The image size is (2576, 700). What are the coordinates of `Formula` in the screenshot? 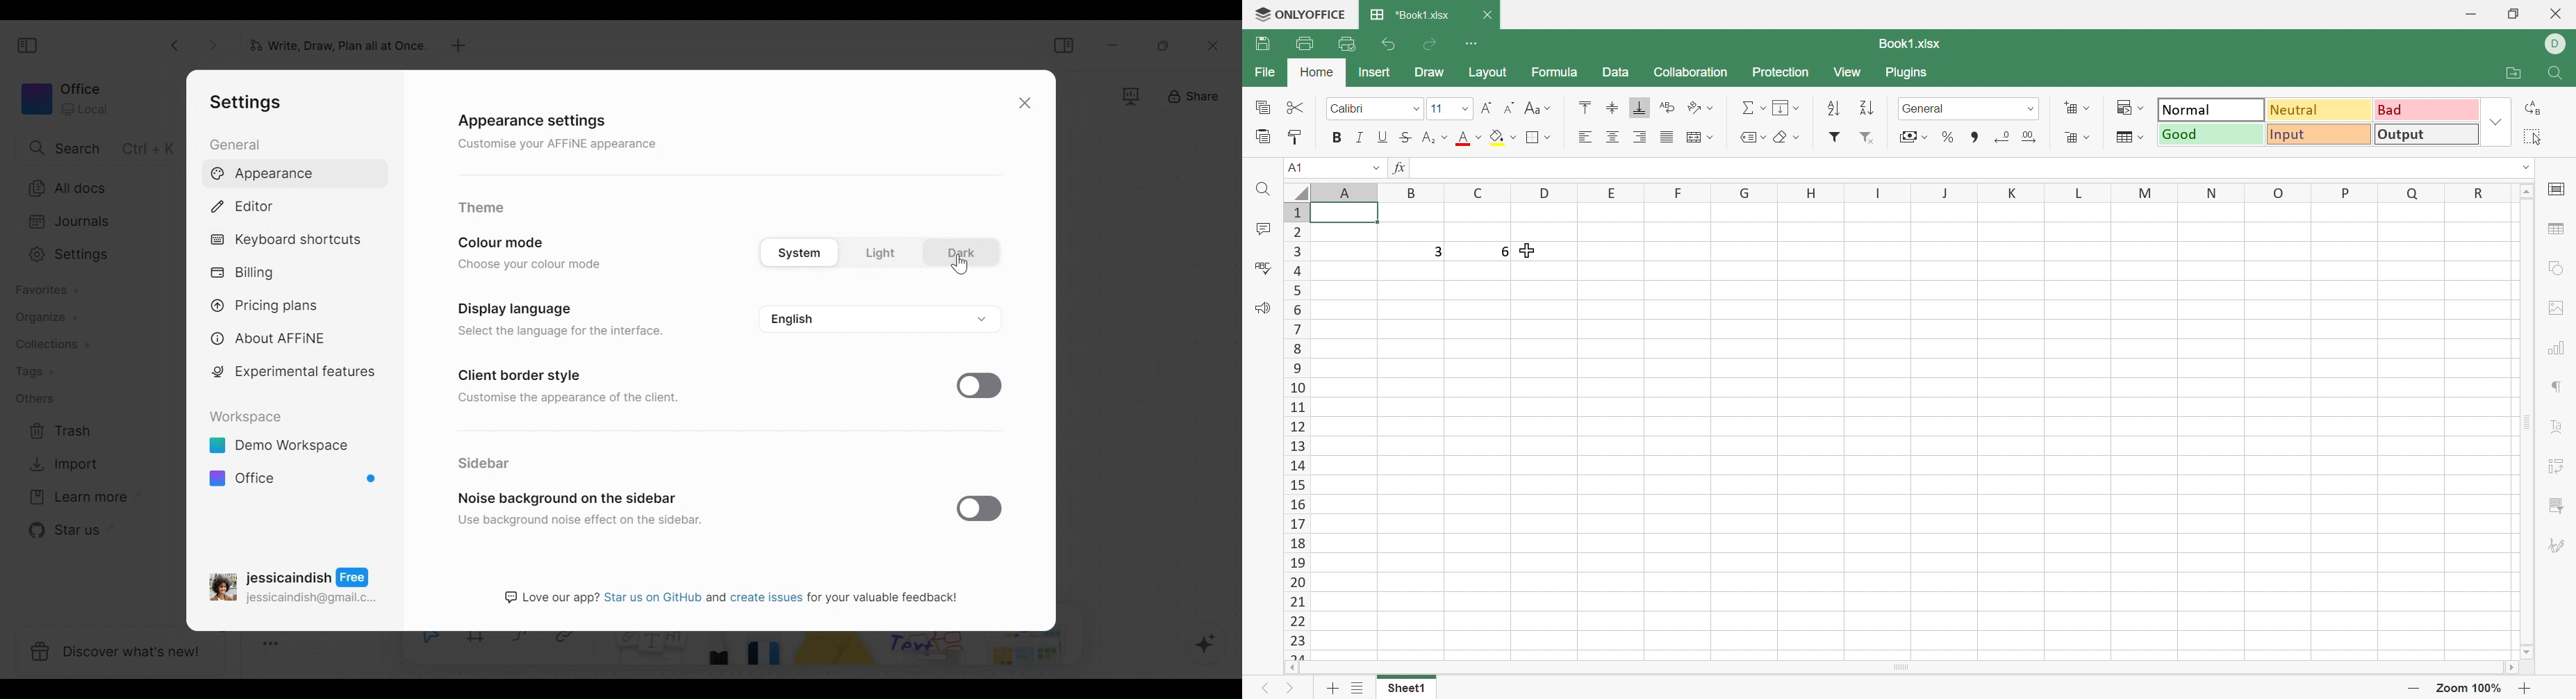 It's located at (1555, 72).